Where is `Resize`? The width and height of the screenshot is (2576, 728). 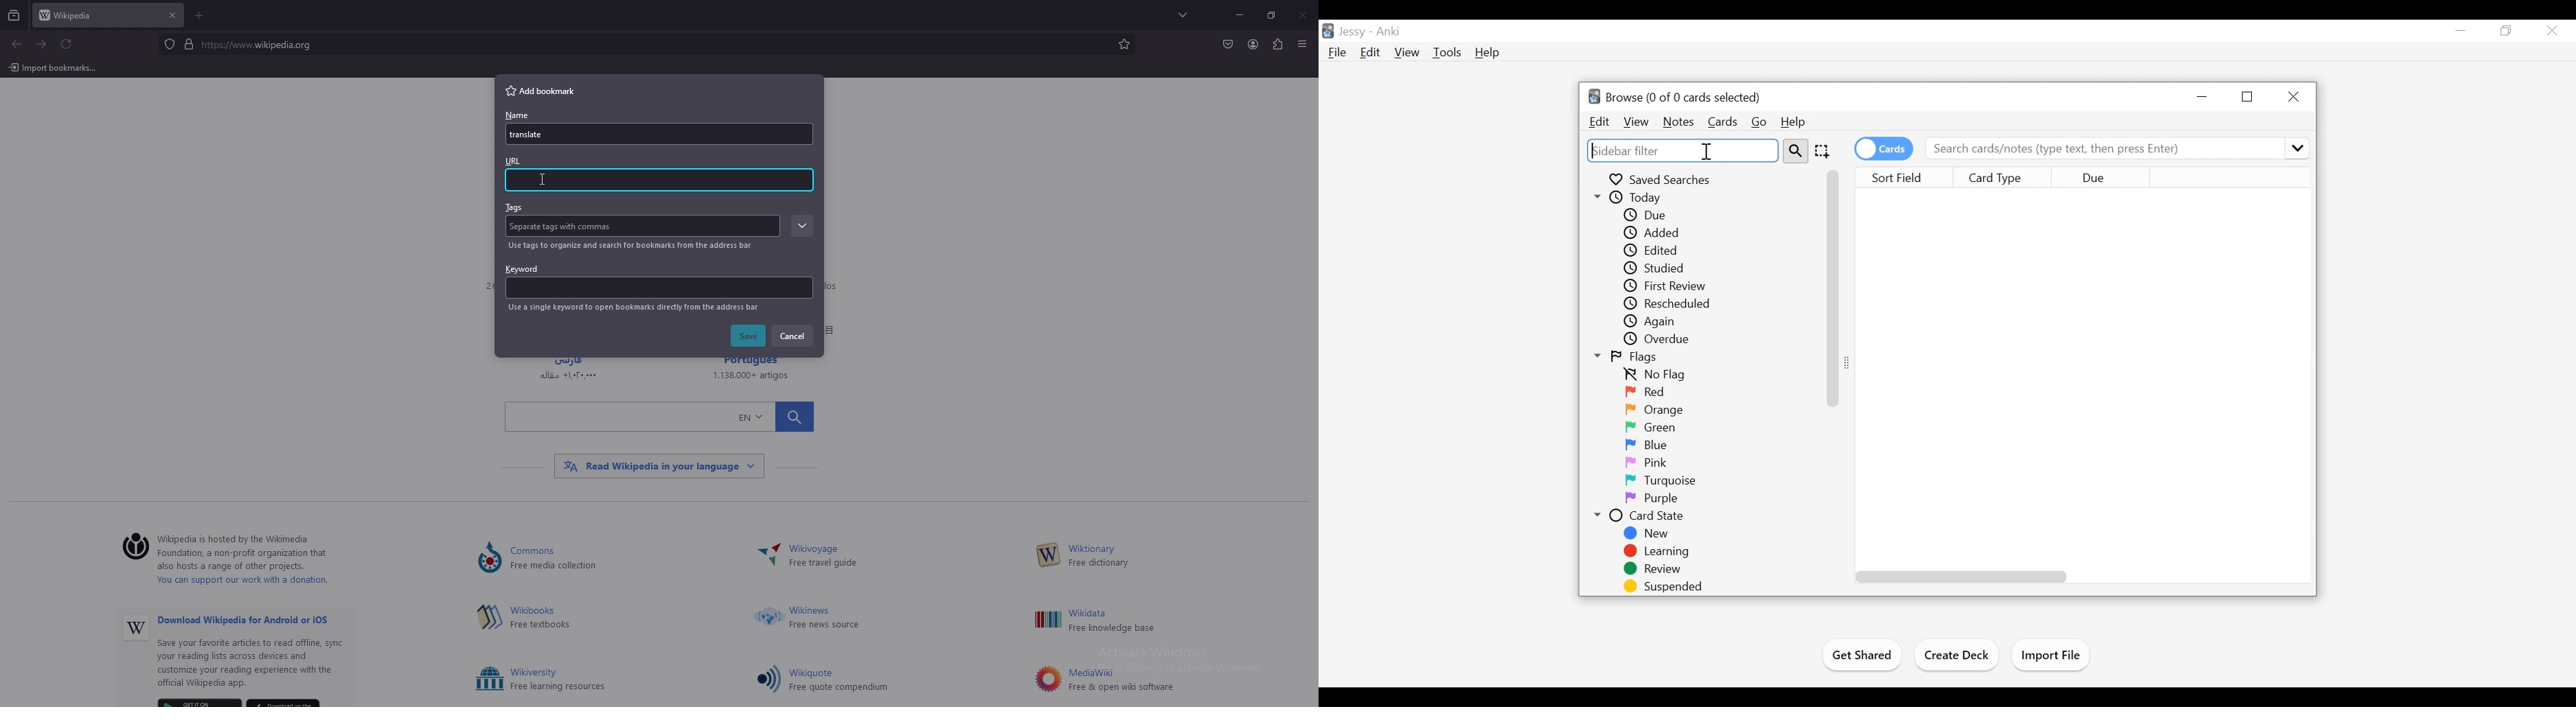
Resize is located at coordinates (1852, 361).